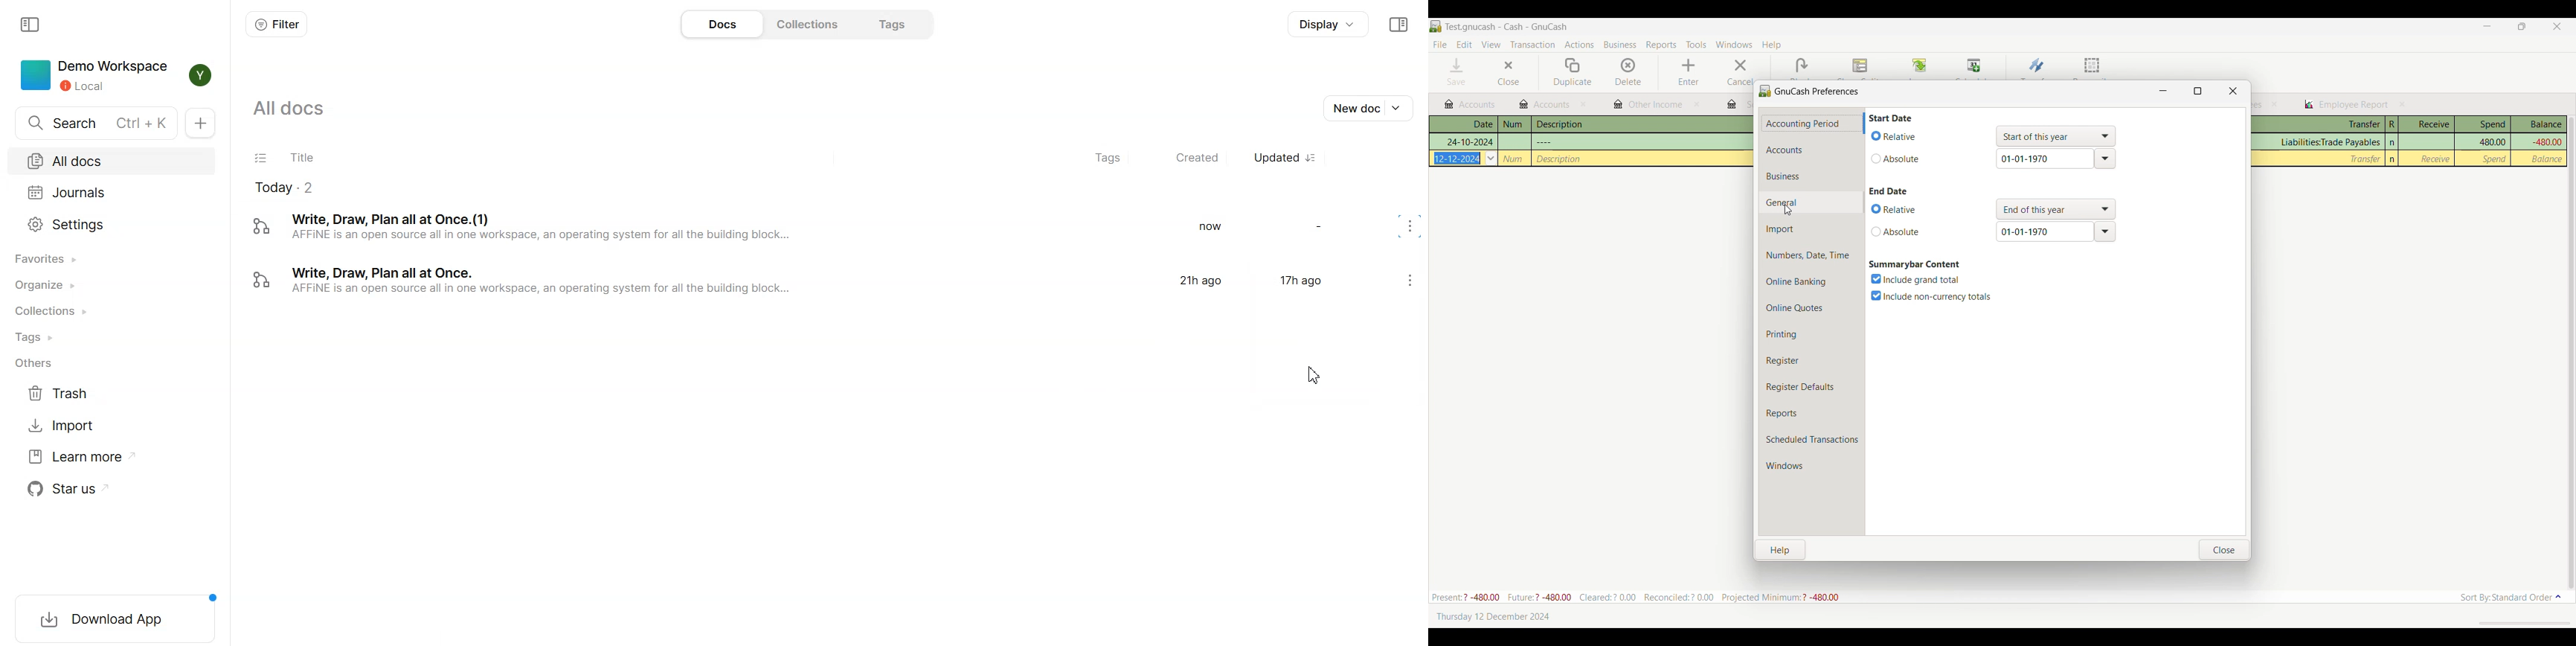  I want to click on Business menu, so click(1620, 45).